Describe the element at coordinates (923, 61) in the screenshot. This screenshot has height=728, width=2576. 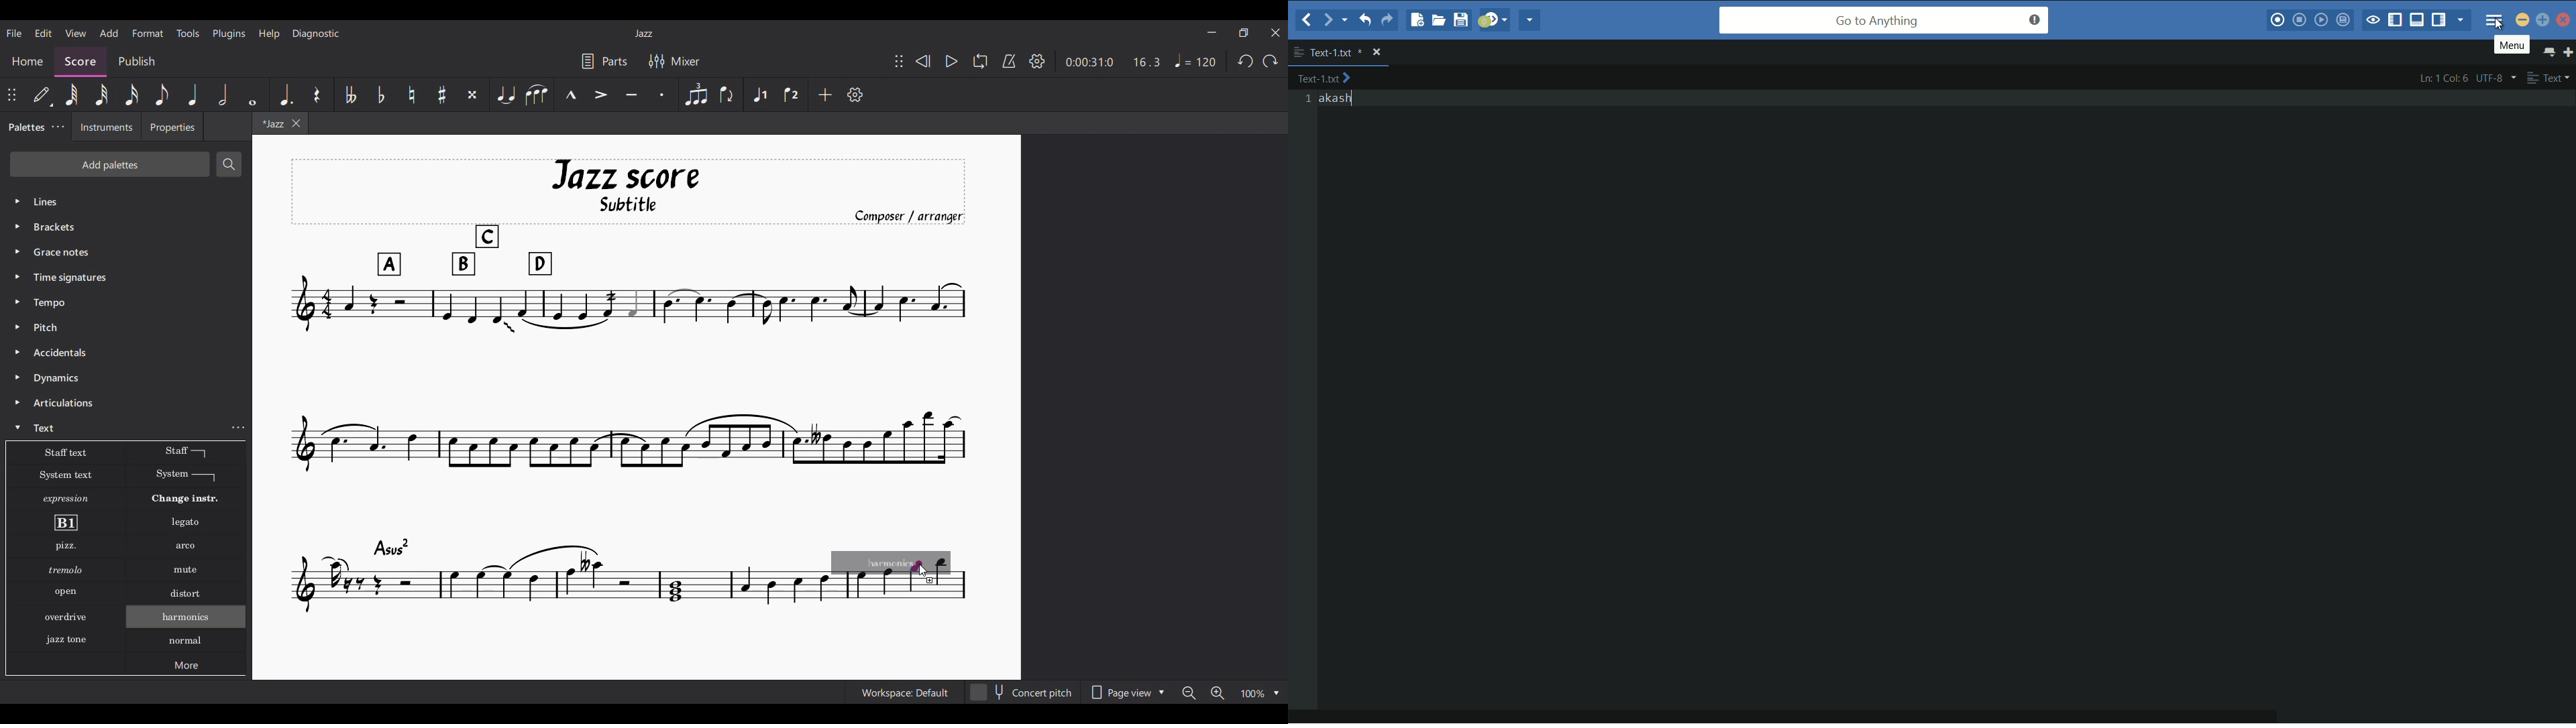
I see `Rewind` at that location.